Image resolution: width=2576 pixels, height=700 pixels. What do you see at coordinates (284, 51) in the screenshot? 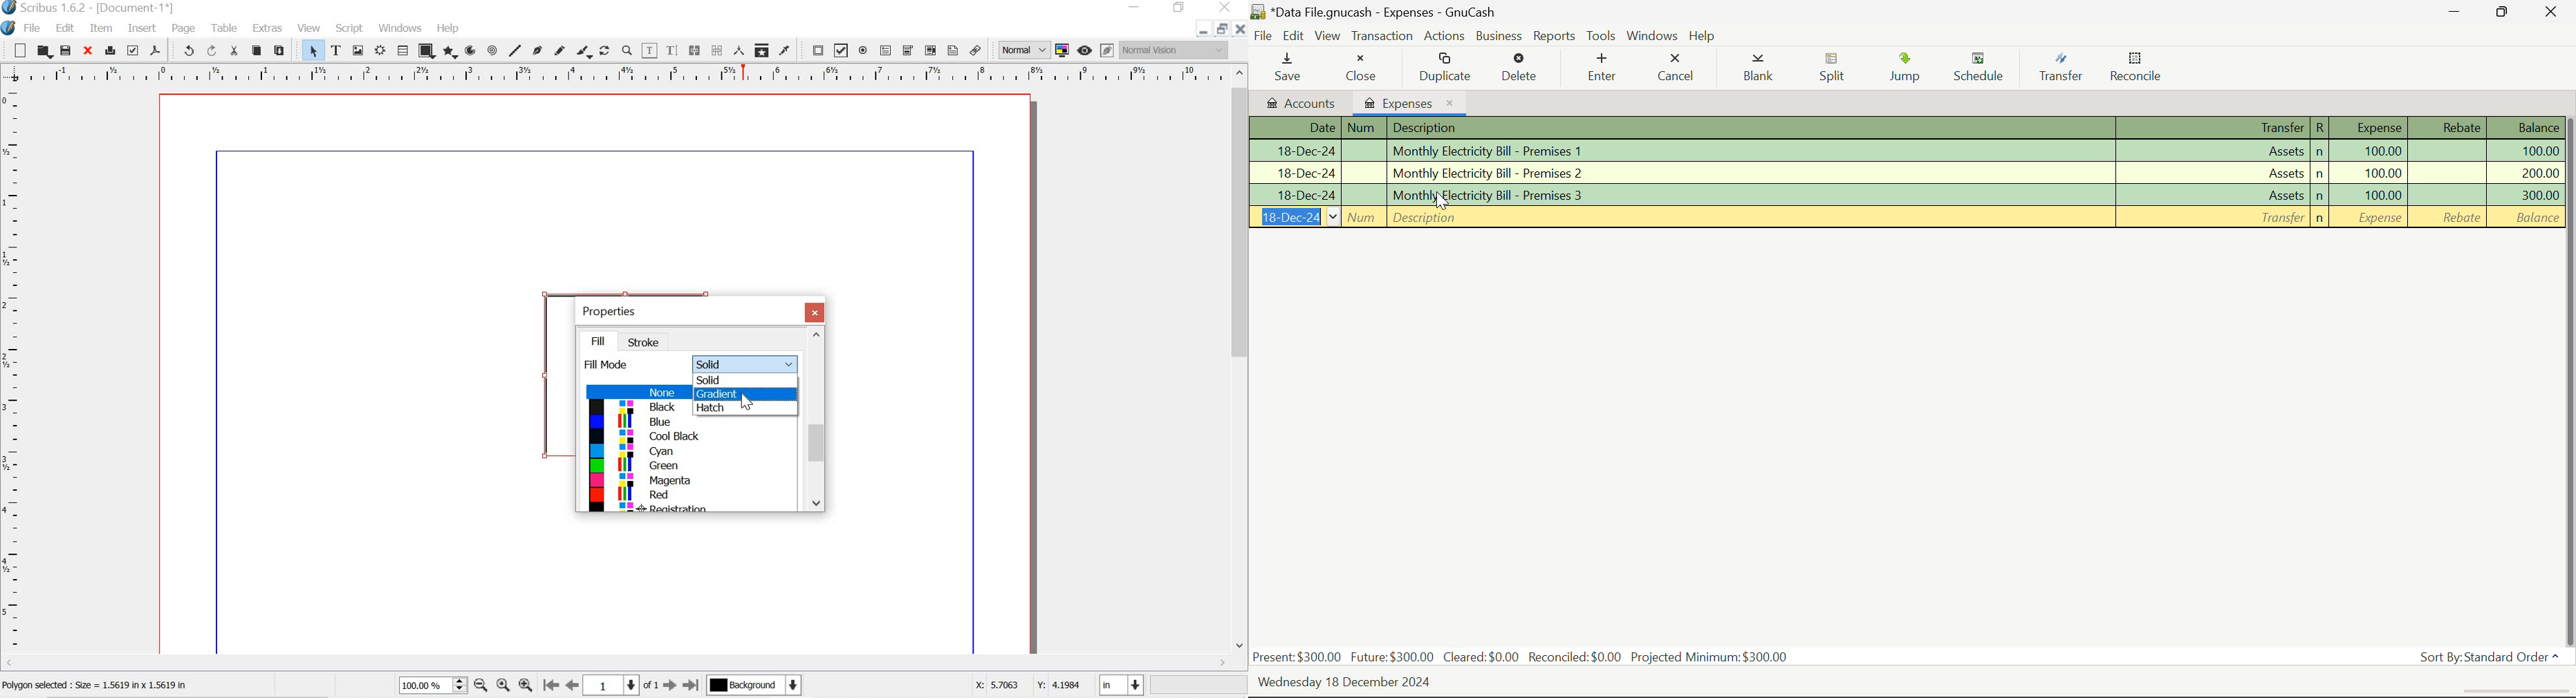
I see `paste` at bounding box center [284, 51].